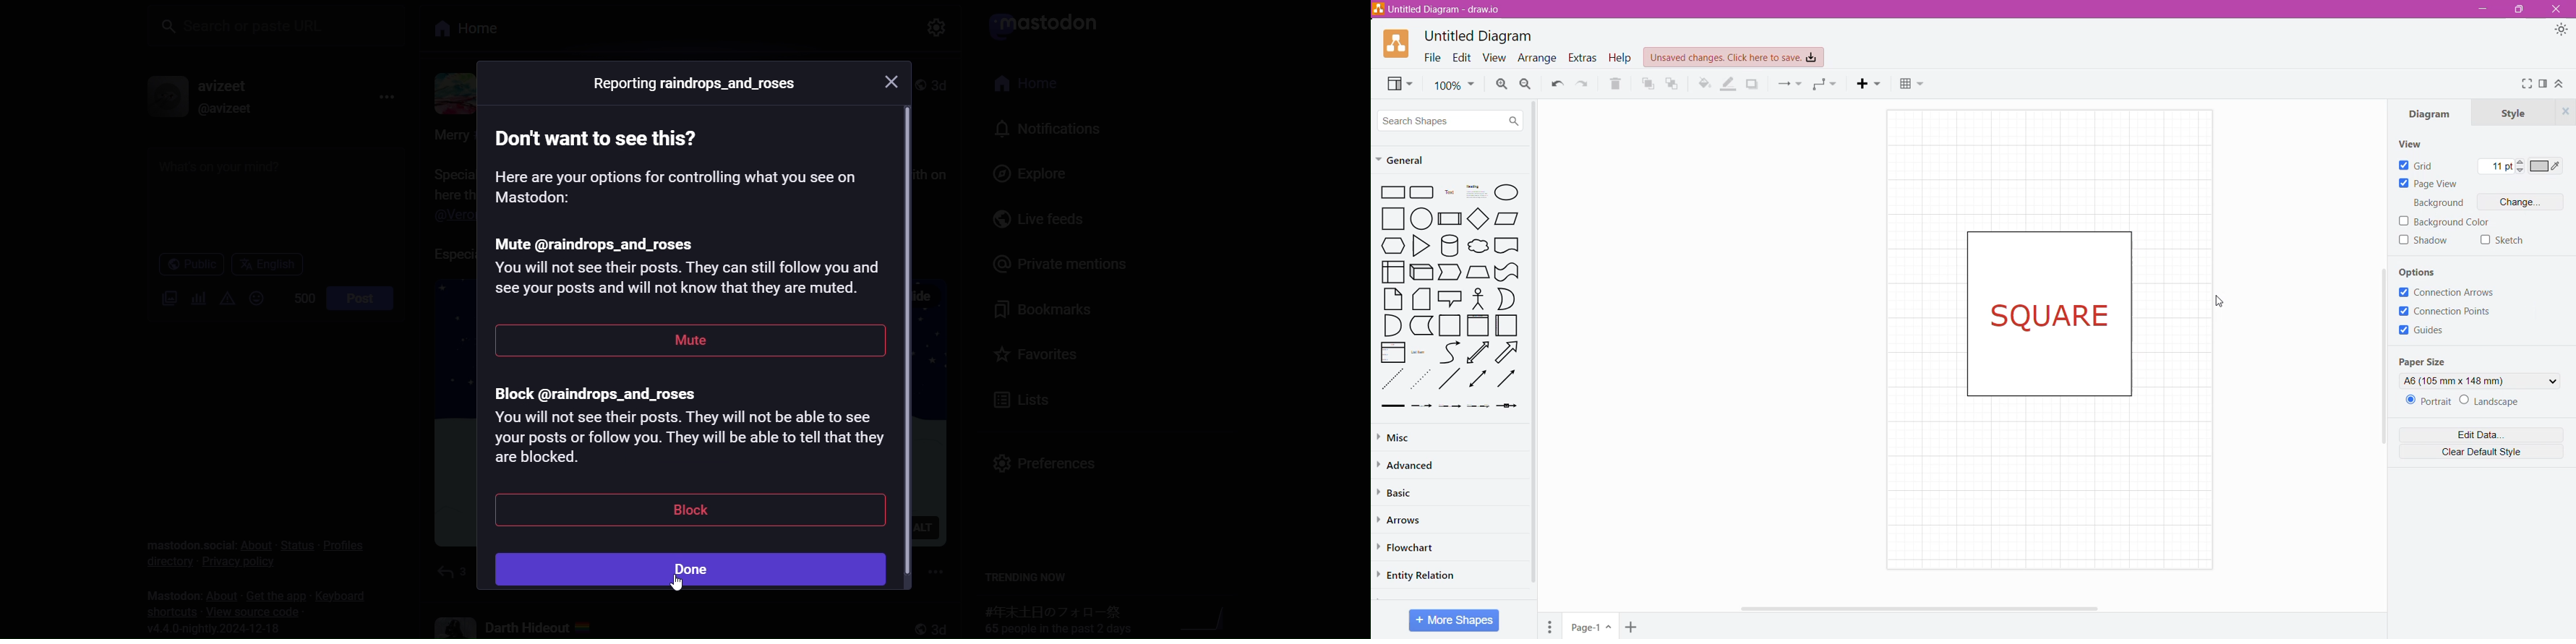 Image resolution: width=2576 pixels, height=644 pixels. What do you see at coordinates (2440, 203) in the screenshot?
I see `Background` at bounding box center [2440, 203].